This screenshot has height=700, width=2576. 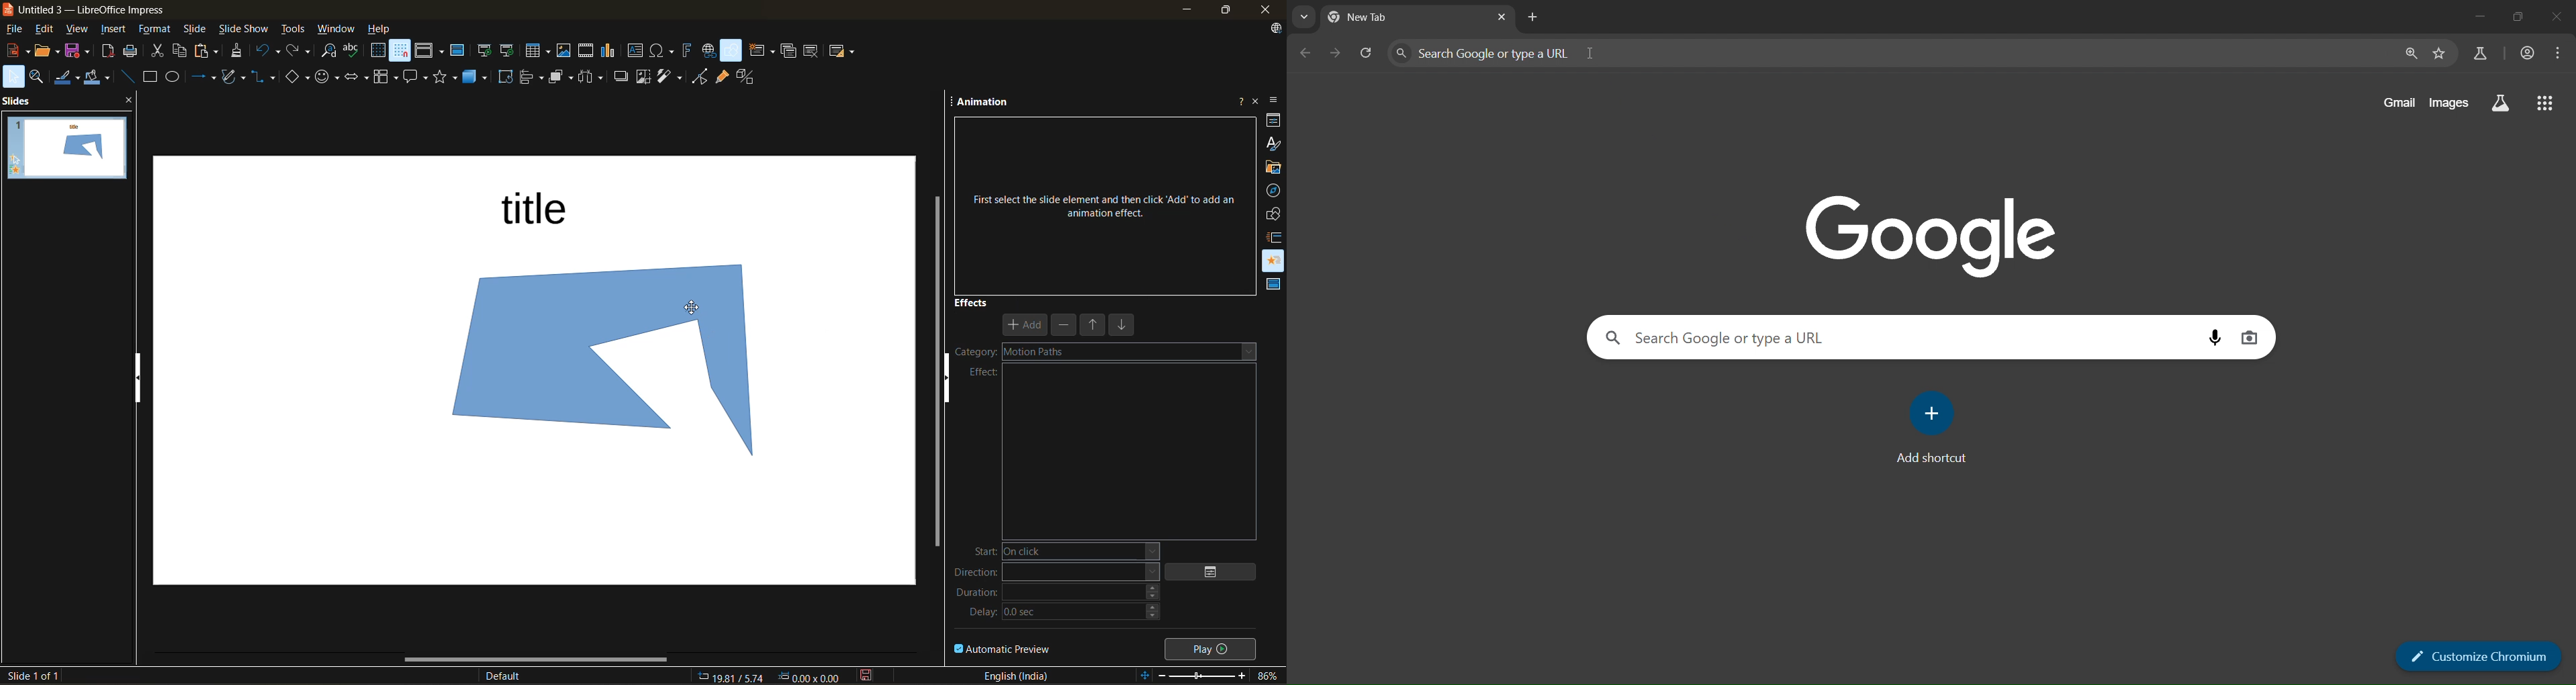 I want to click on click to save, so click(x=865, y=675).